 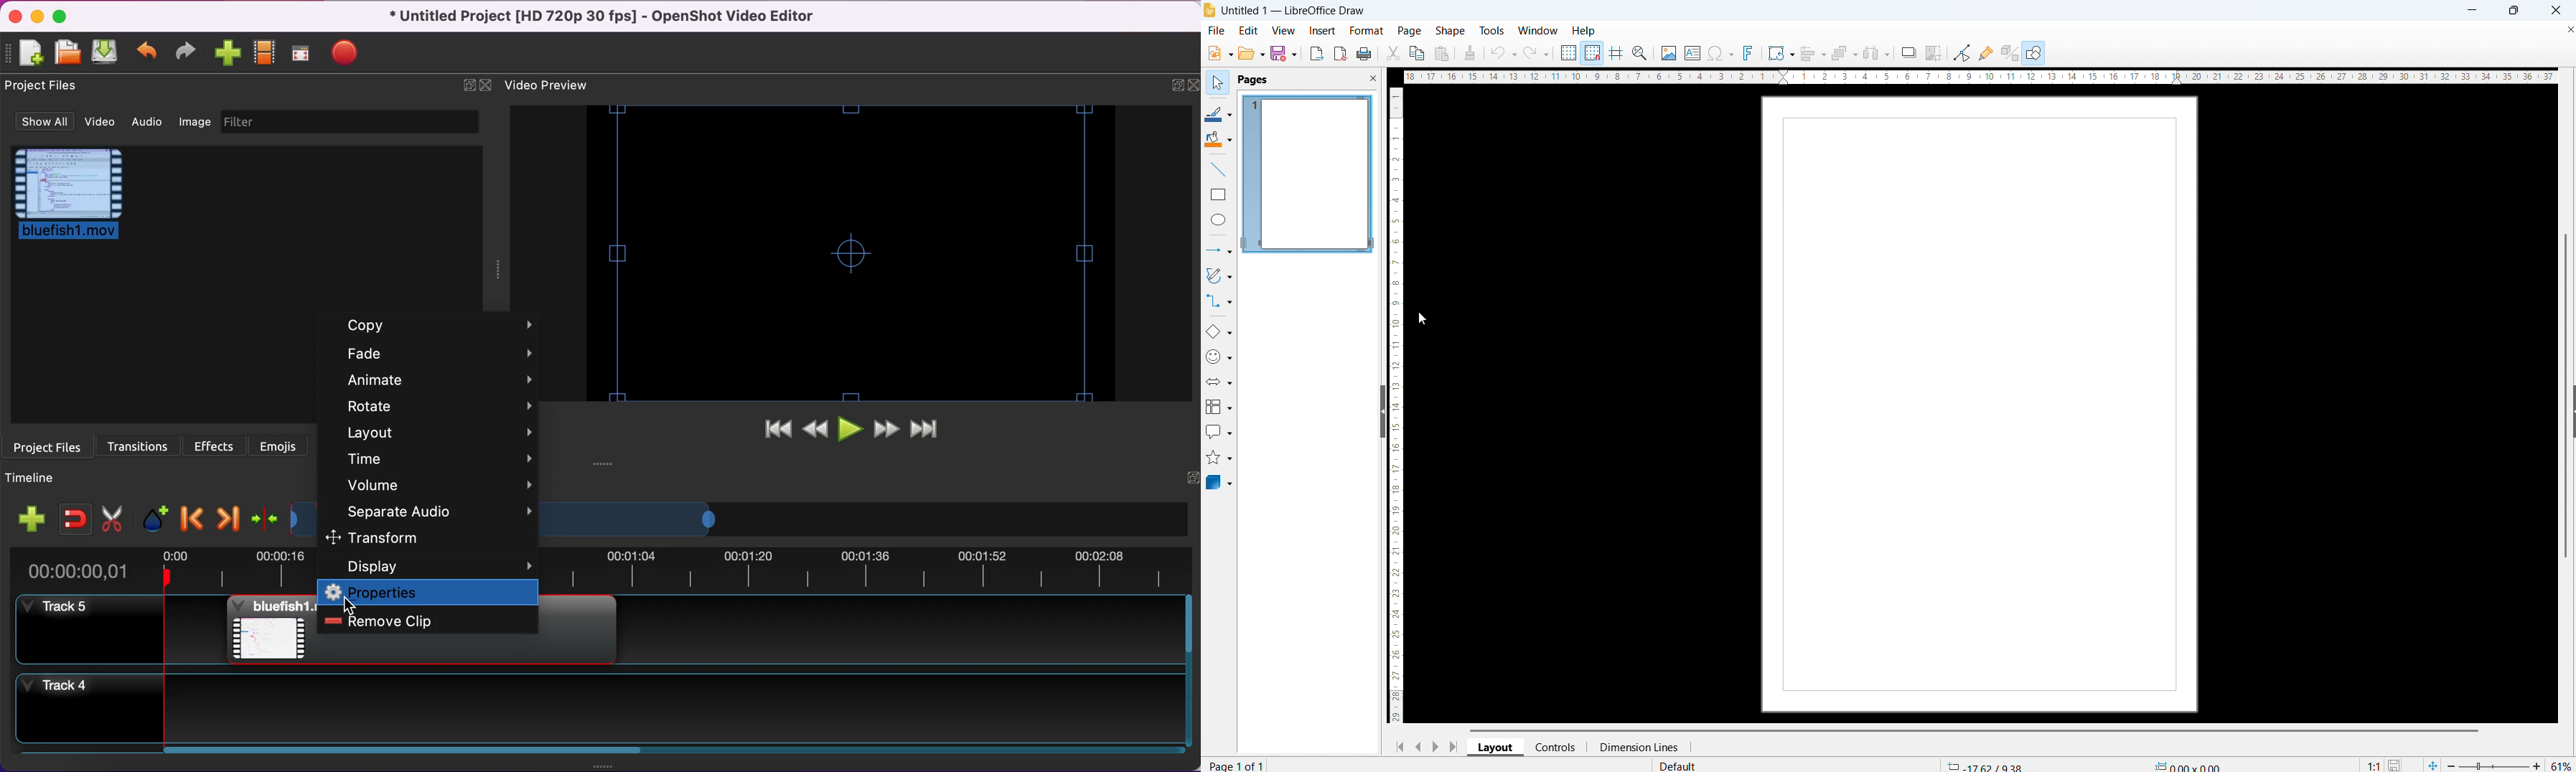 I want to click on file, so click(x=1217, y=32).